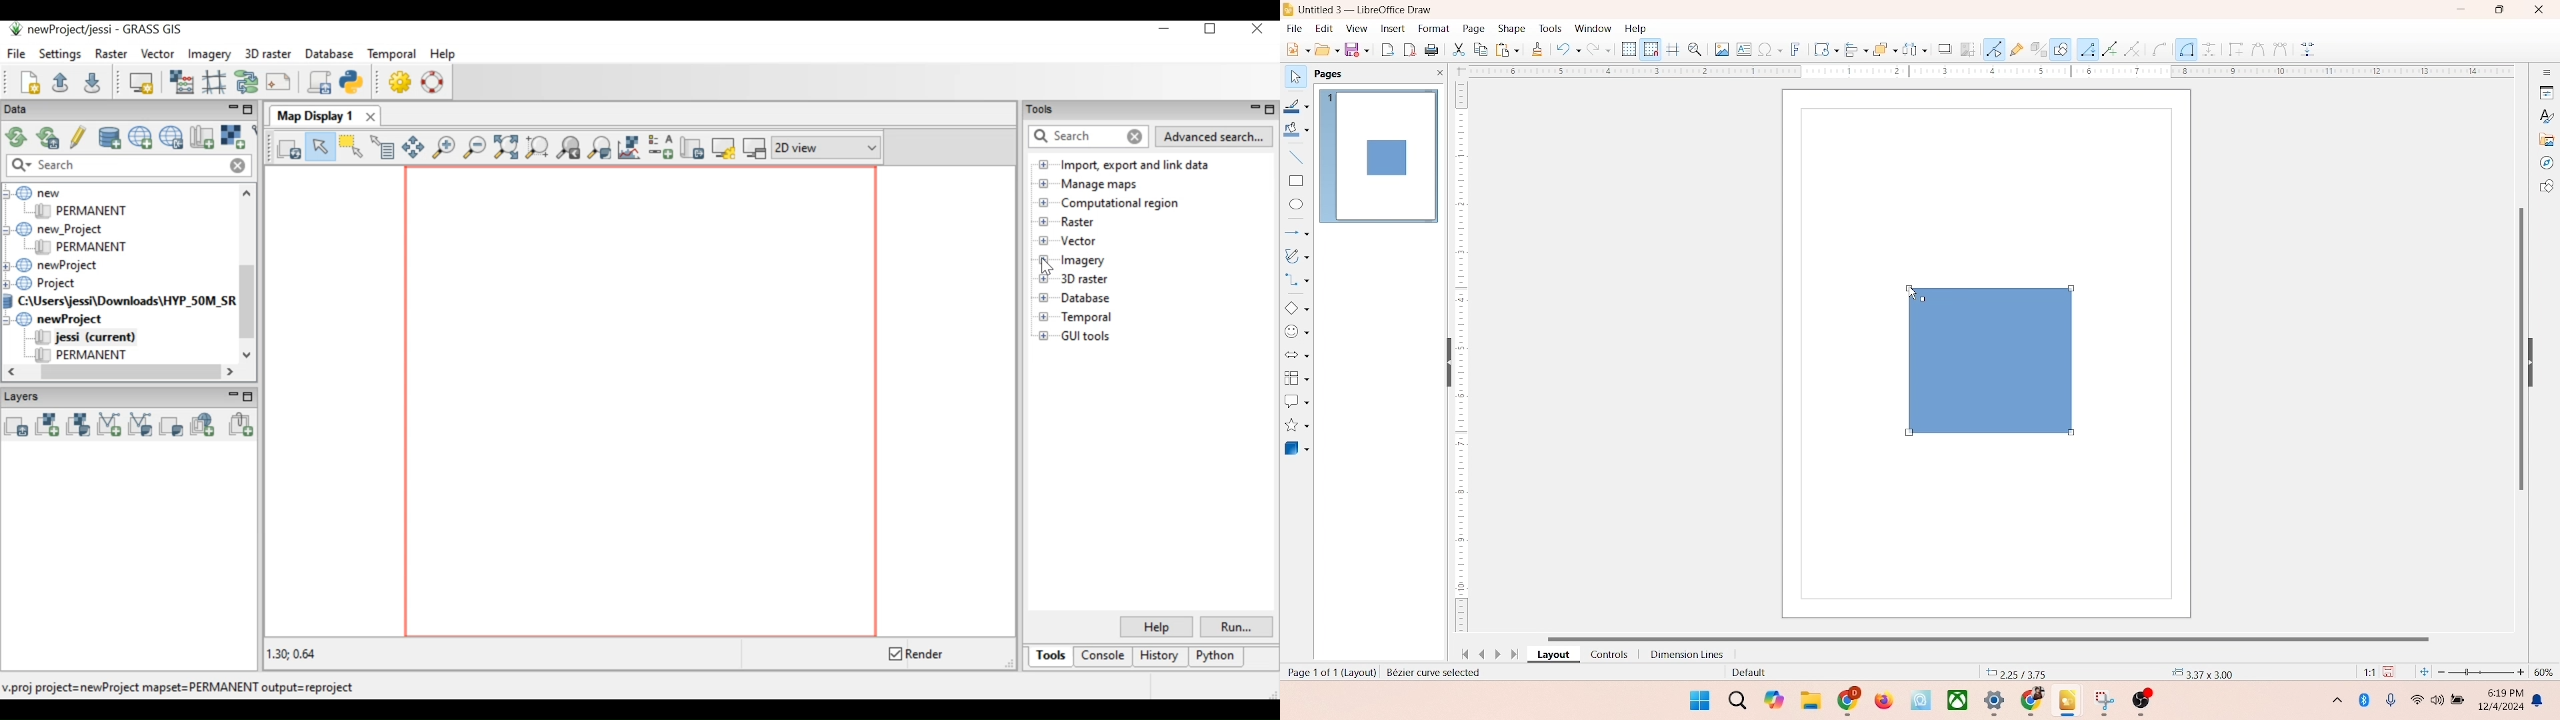 The height and width of the screenshot is (728, 2576). I want to click on callout, so click(1296, 401).